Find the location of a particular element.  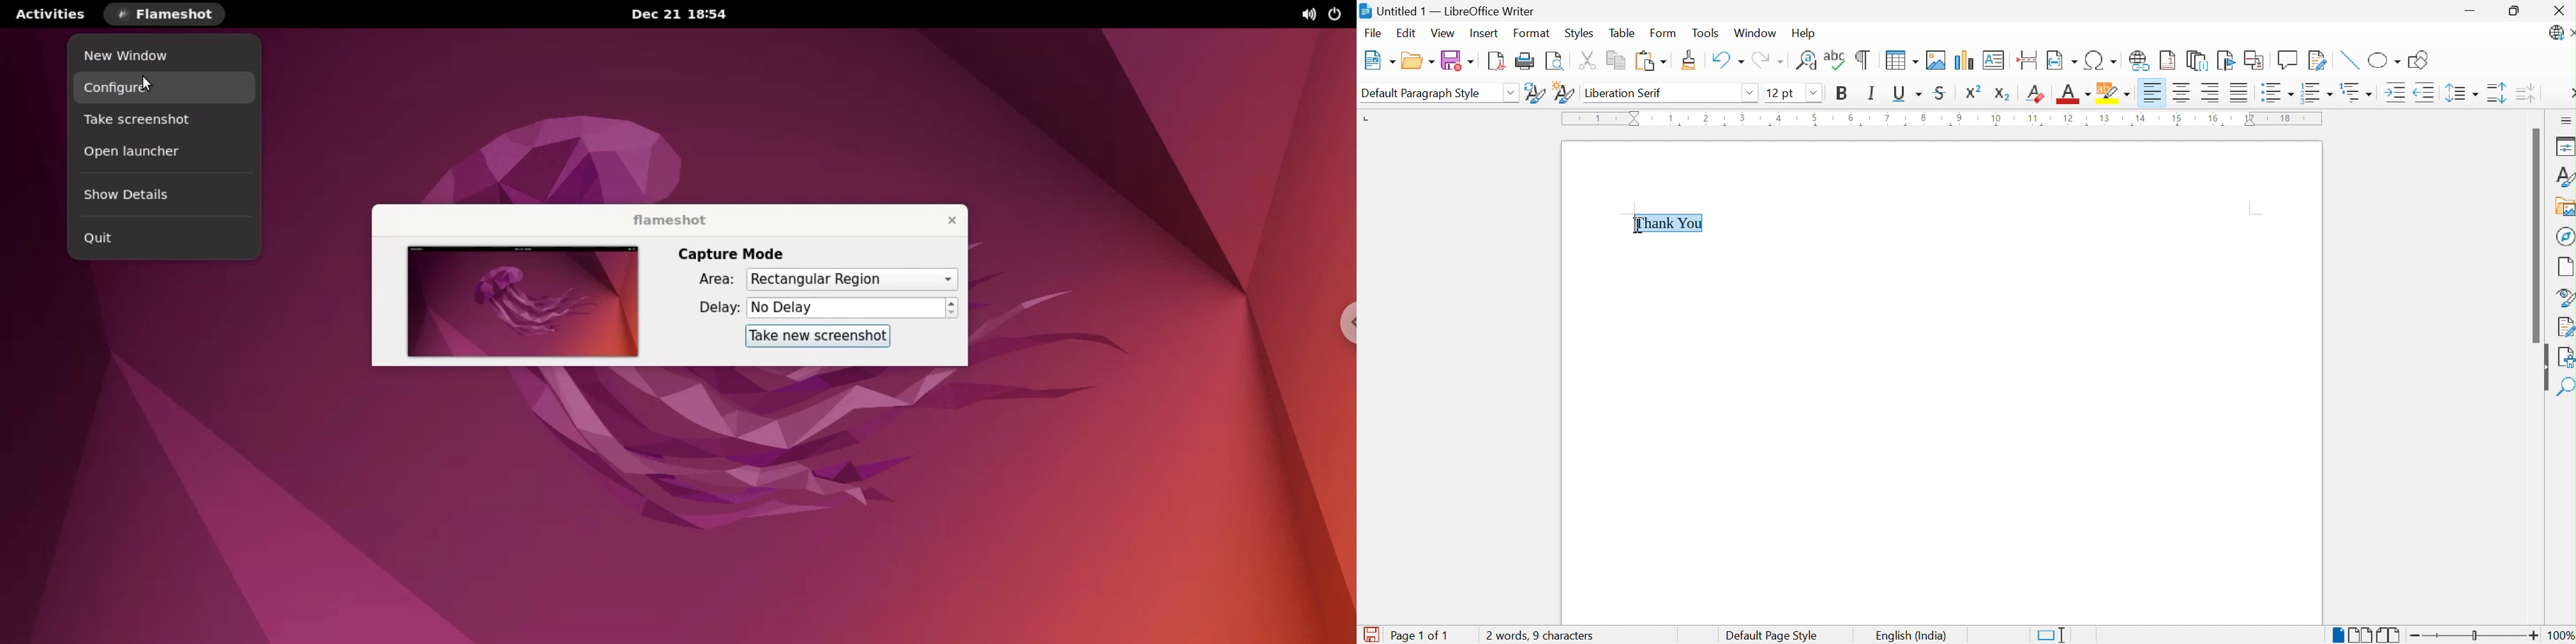

View is located at coordinates (1443, 34).